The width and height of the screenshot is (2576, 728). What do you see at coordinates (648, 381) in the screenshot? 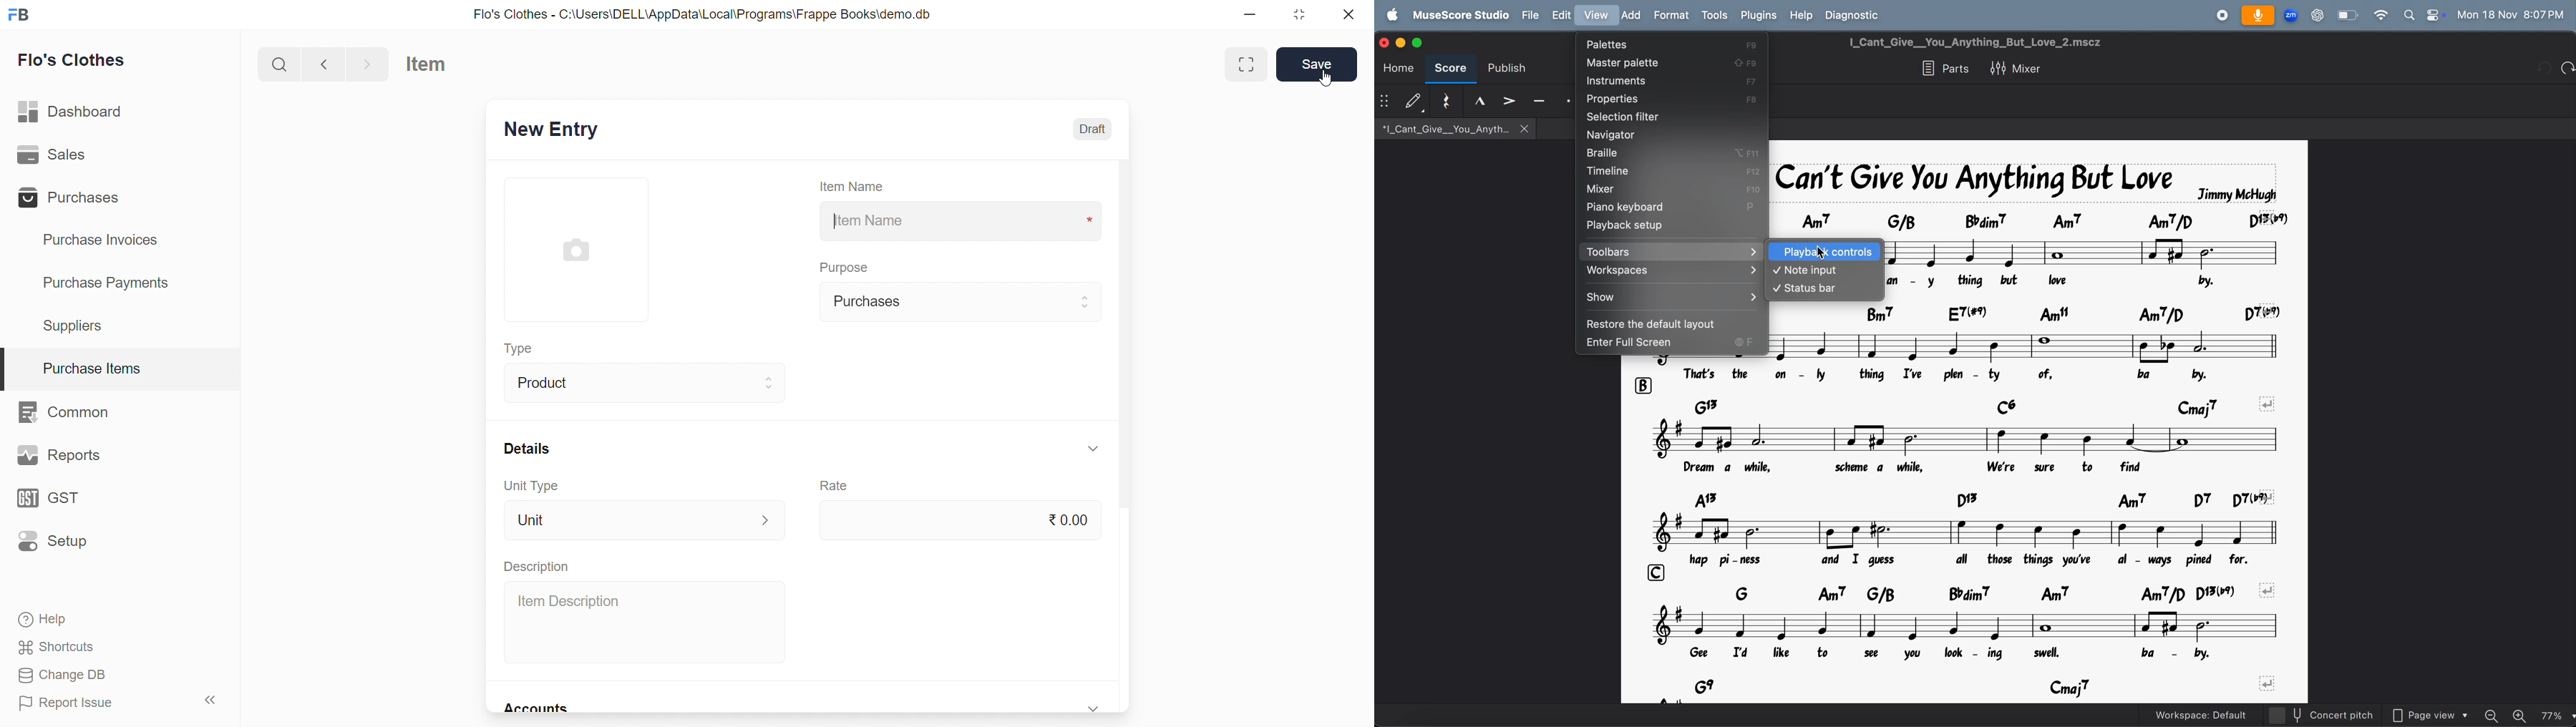
I see `Product` at bounding box center [648, 381].